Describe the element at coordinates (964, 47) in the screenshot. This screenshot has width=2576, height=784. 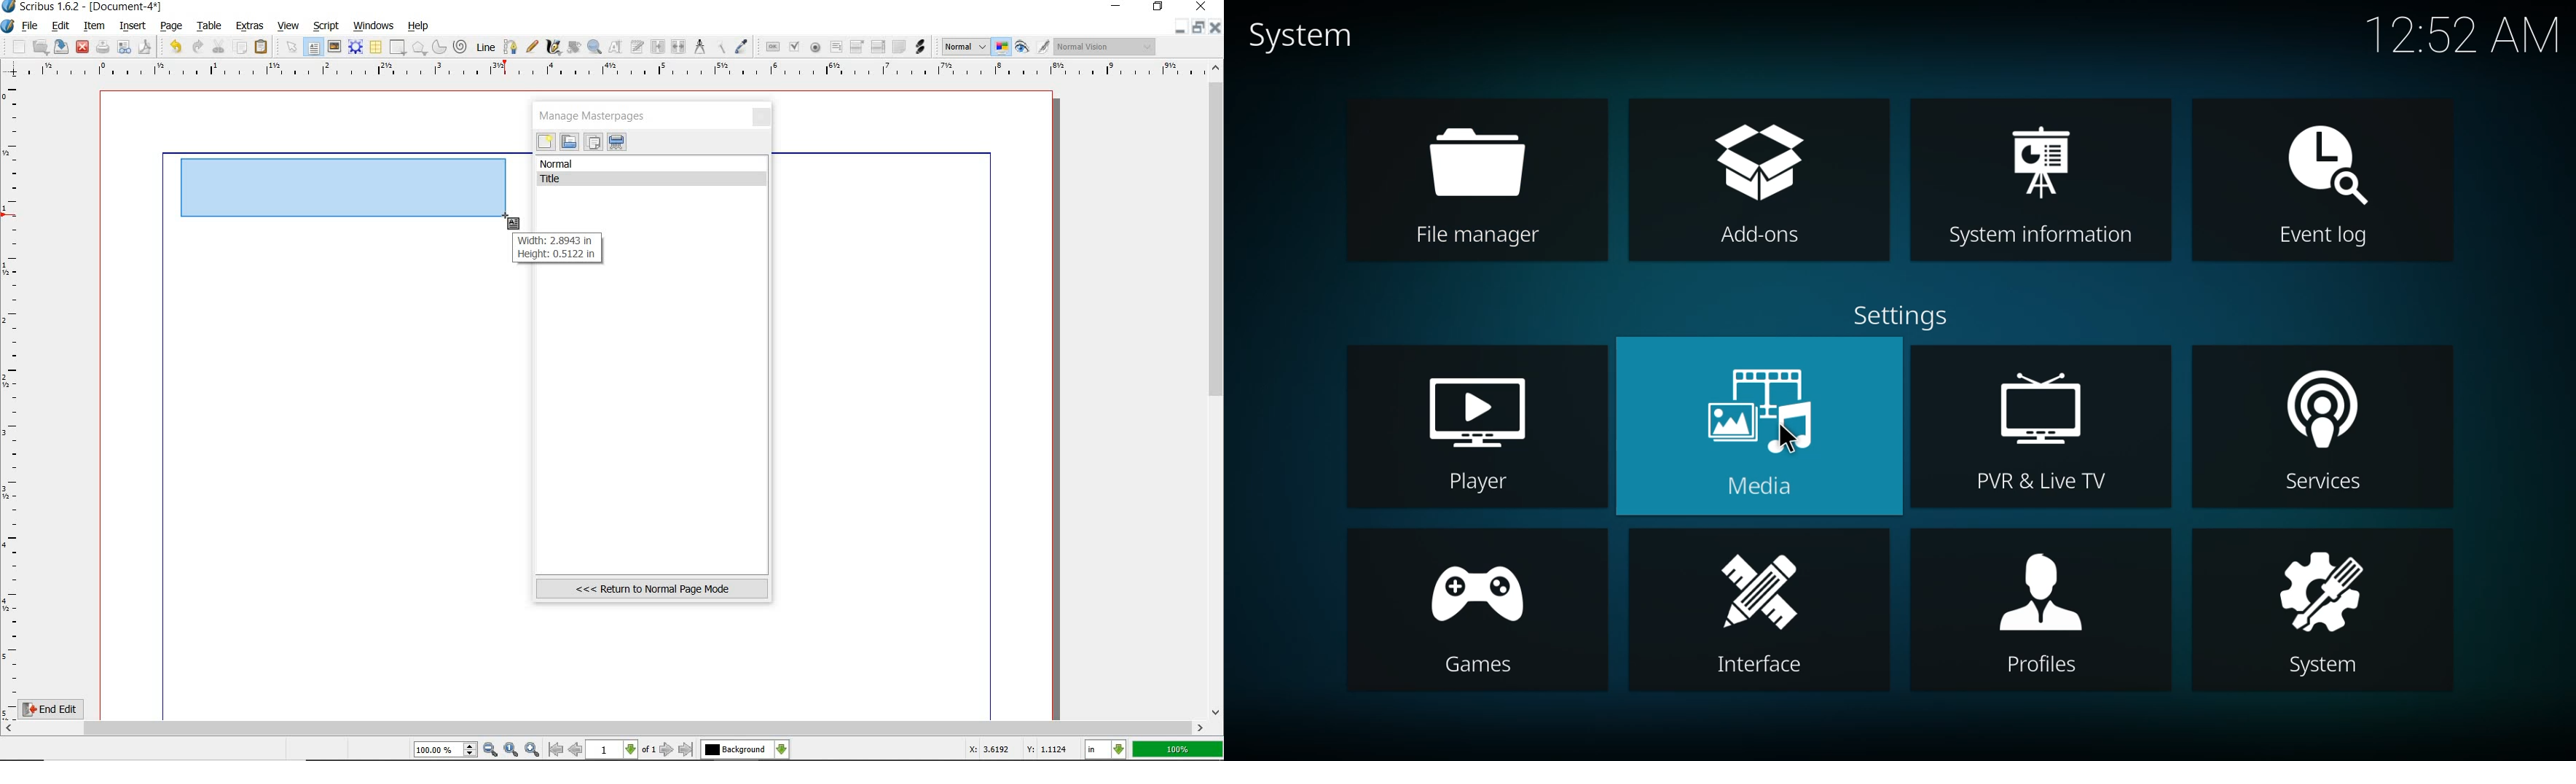
I see `Normal` at that location.